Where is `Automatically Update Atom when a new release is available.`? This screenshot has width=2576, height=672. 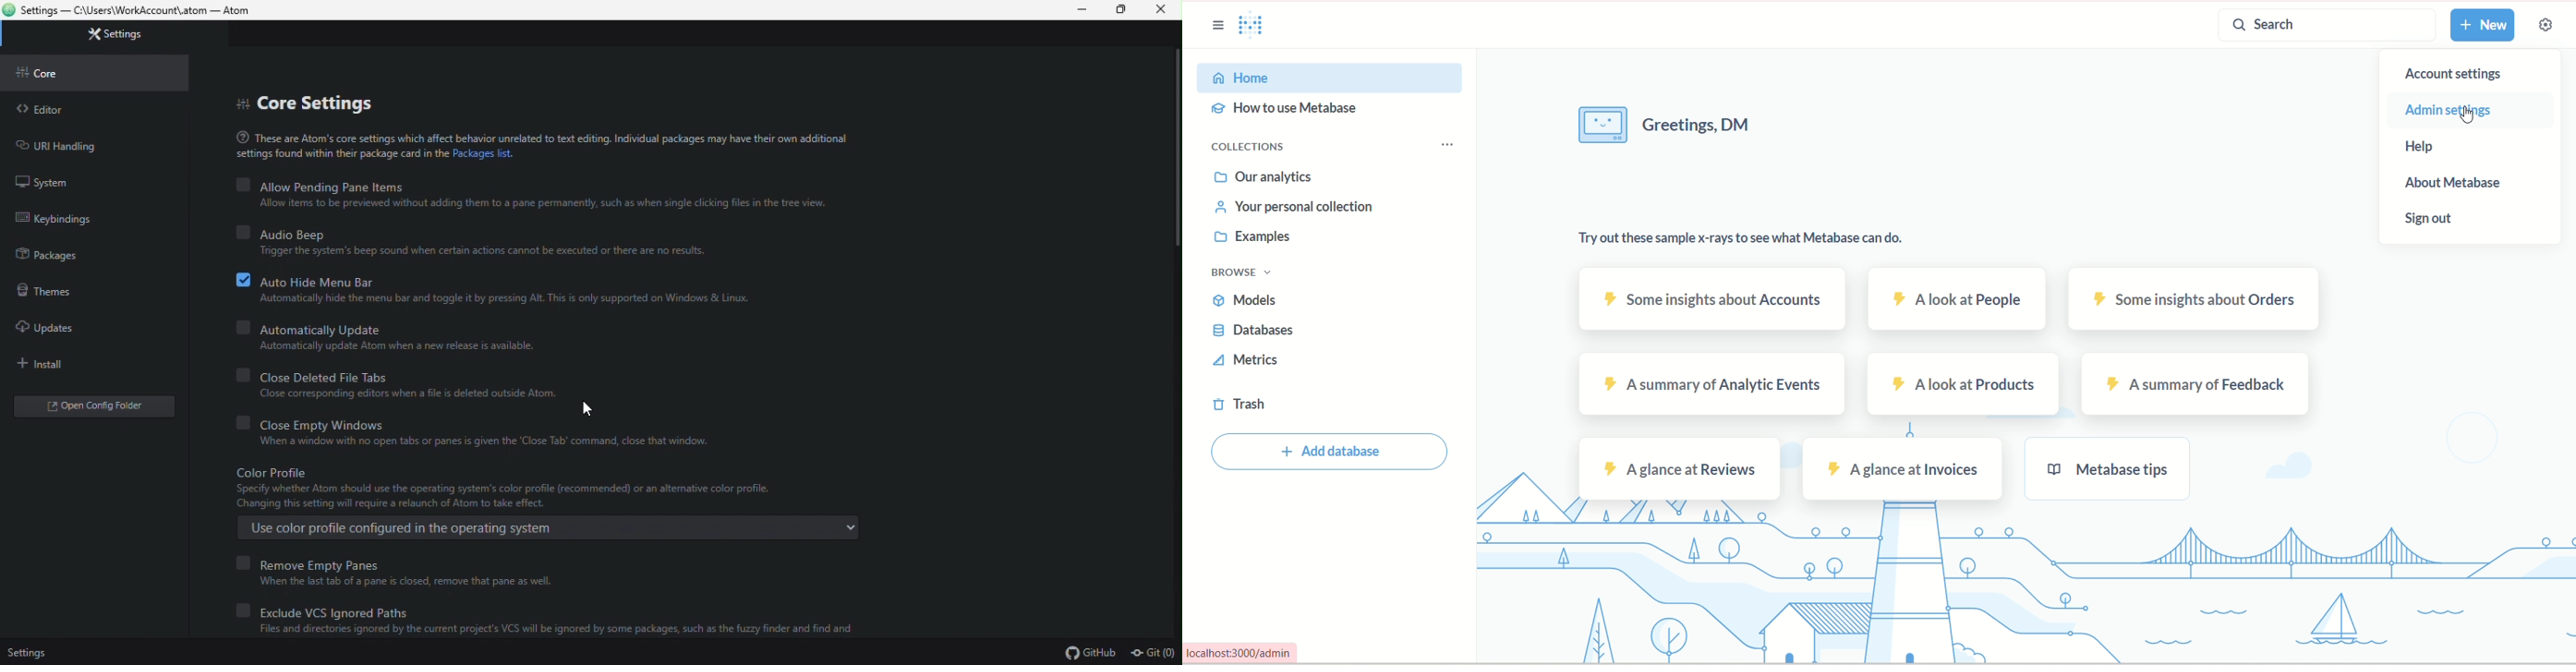
Automatically Update Atom when a new release is available. is located at coordinates (394, 346).